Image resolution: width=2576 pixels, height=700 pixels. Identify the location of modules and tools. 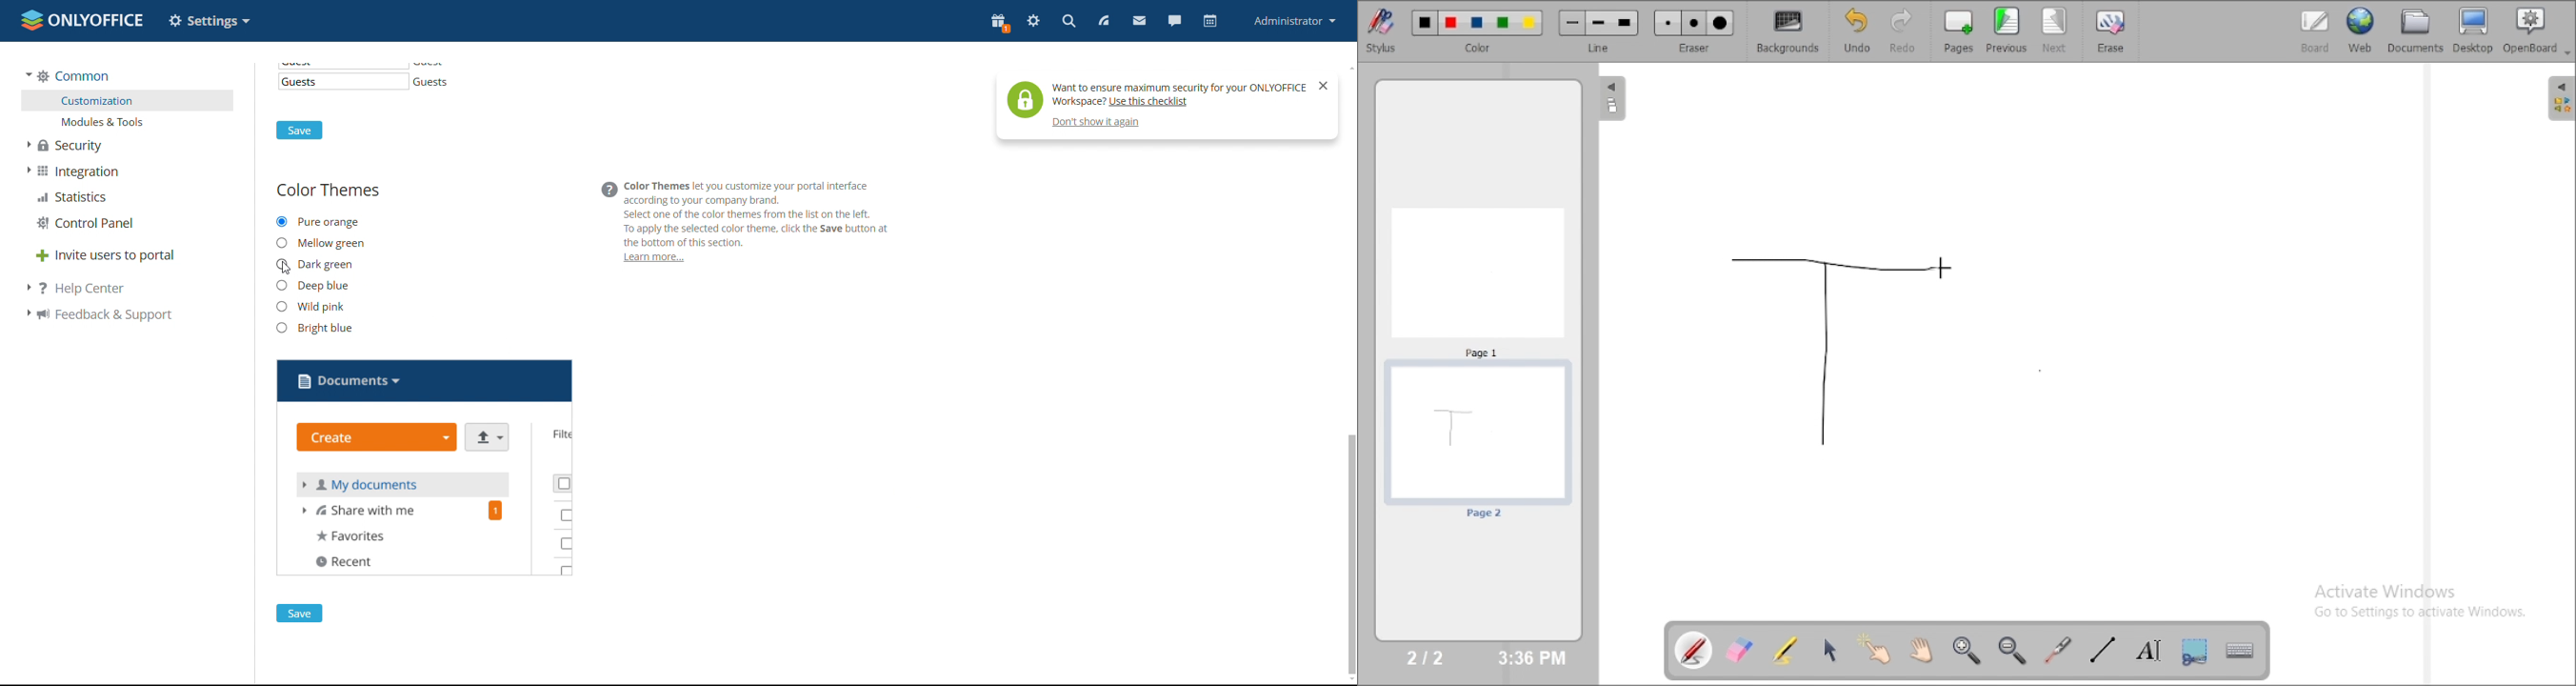
(129, 122).